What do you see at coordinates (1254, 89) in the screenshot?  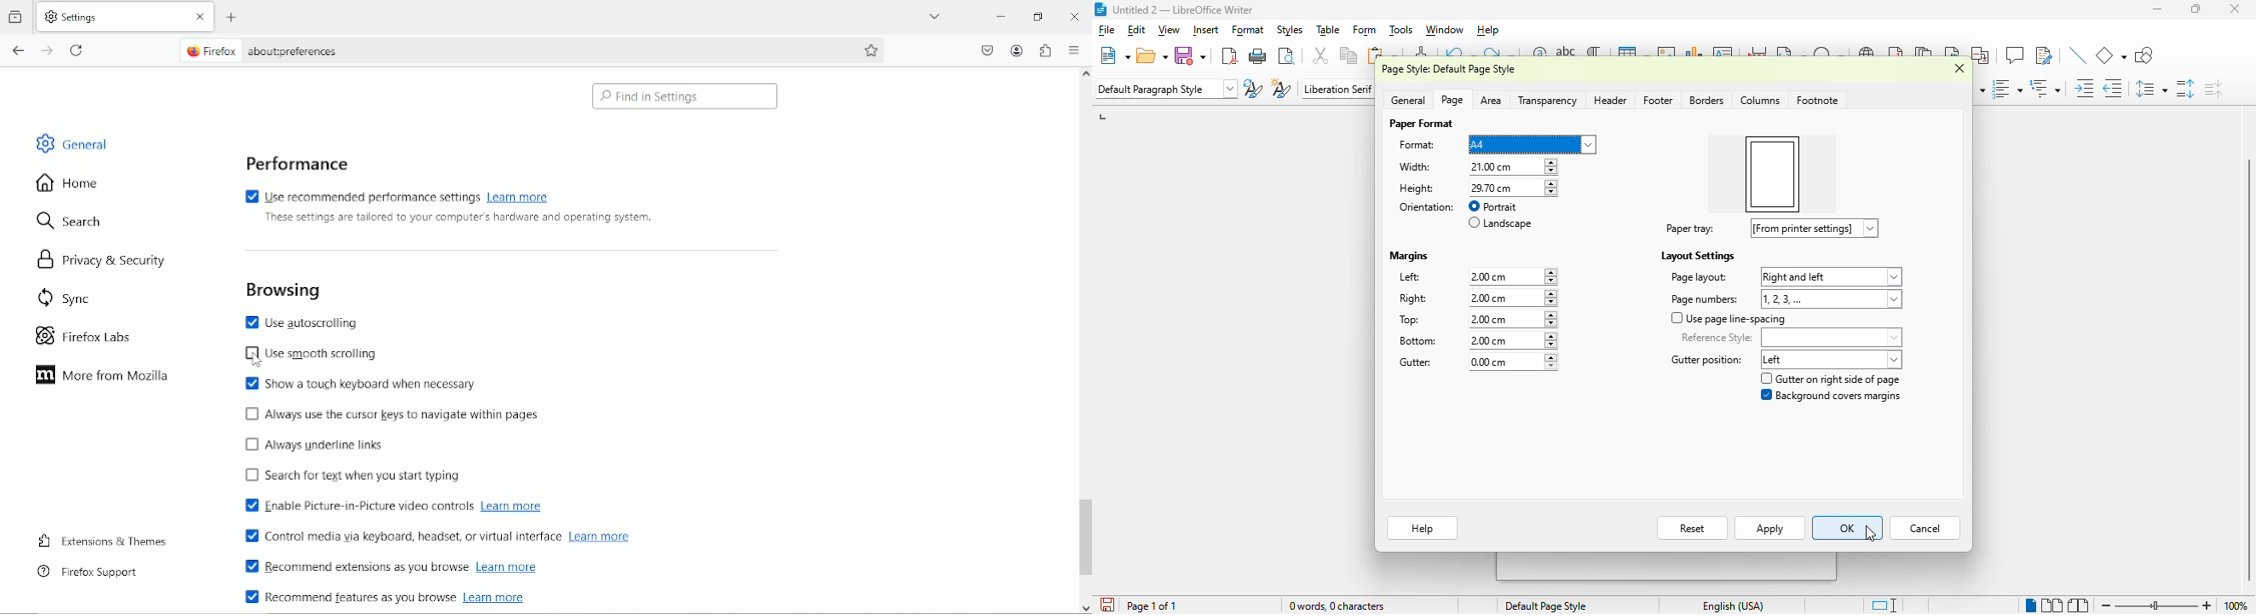 I see `update selected style` at bounding box center [1254, 89].